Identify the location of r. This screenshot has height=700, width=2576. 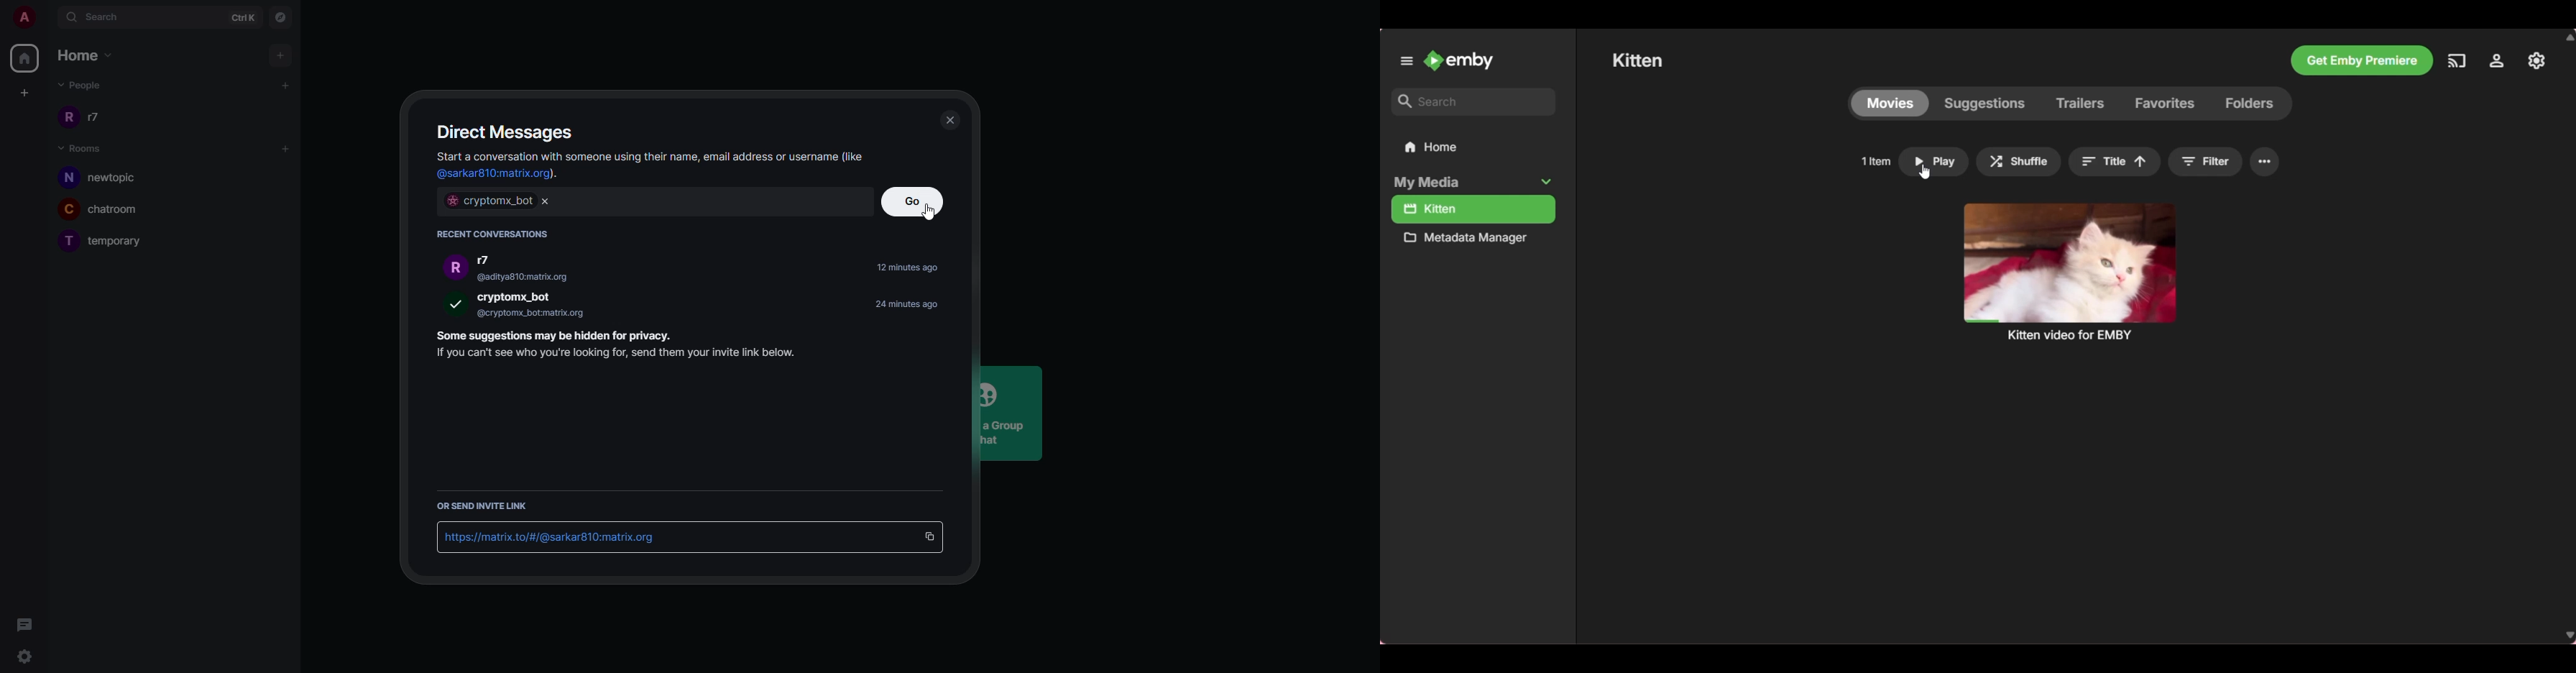
(454, 268).